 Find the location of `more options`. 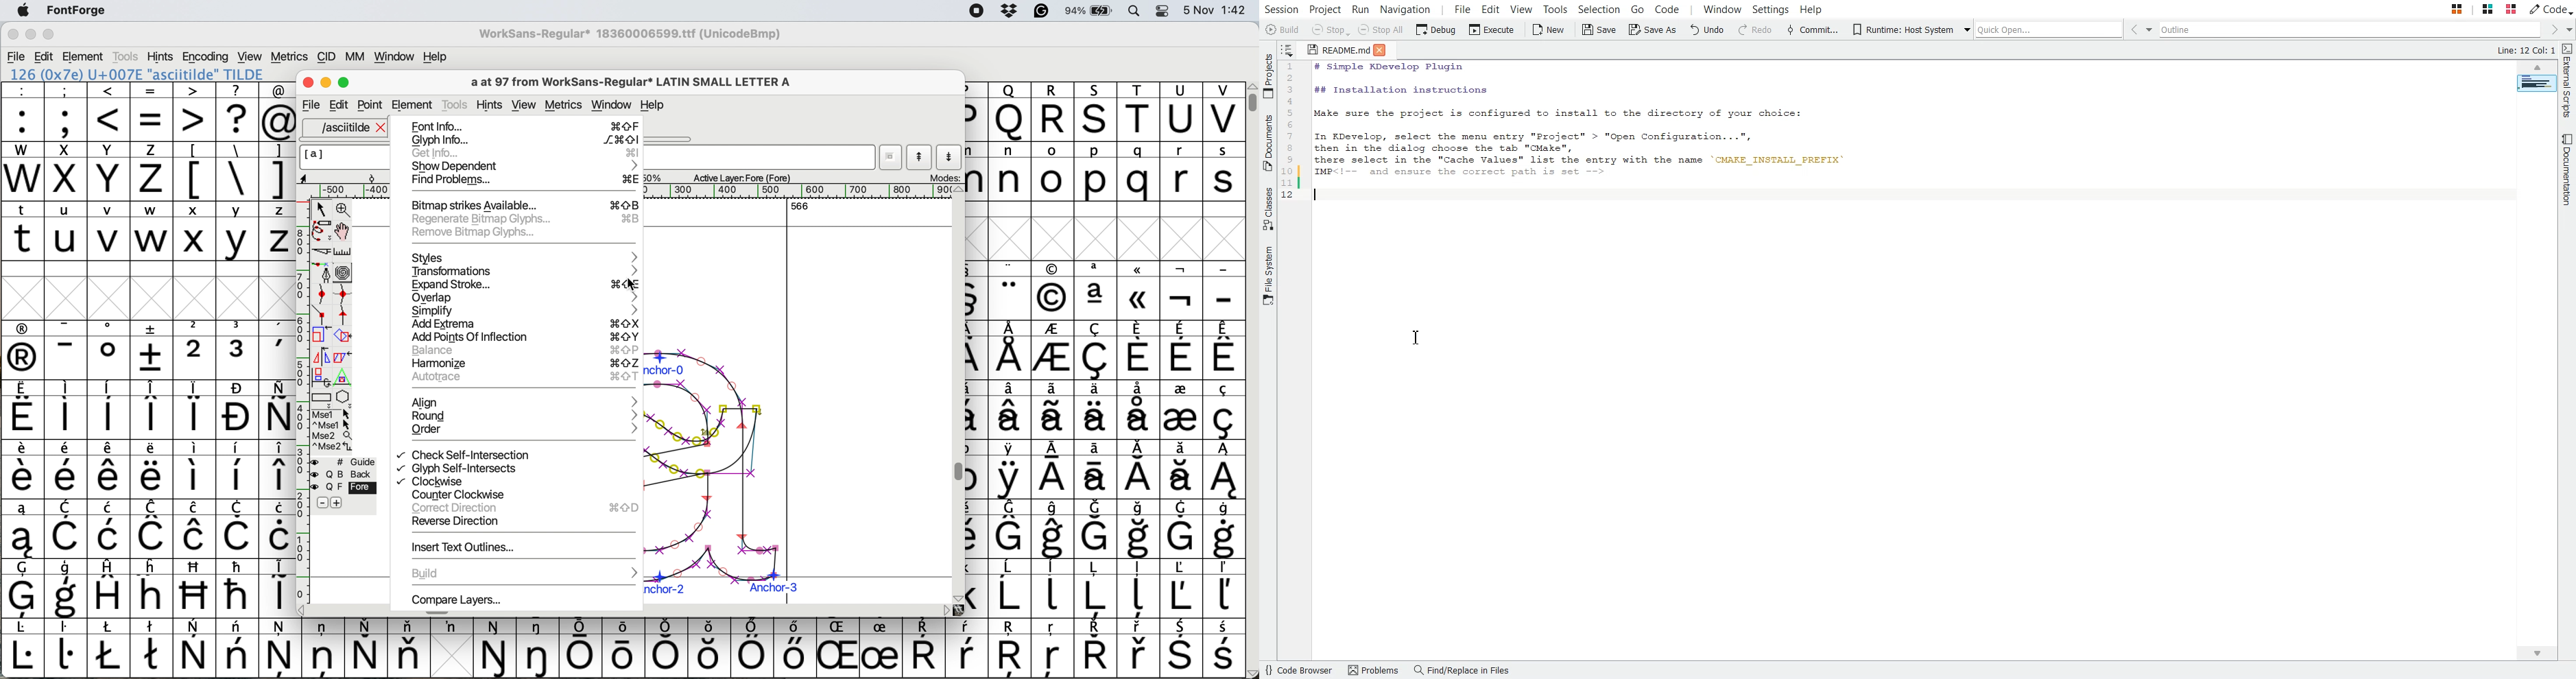

more options is located at coordinates (332, 430).